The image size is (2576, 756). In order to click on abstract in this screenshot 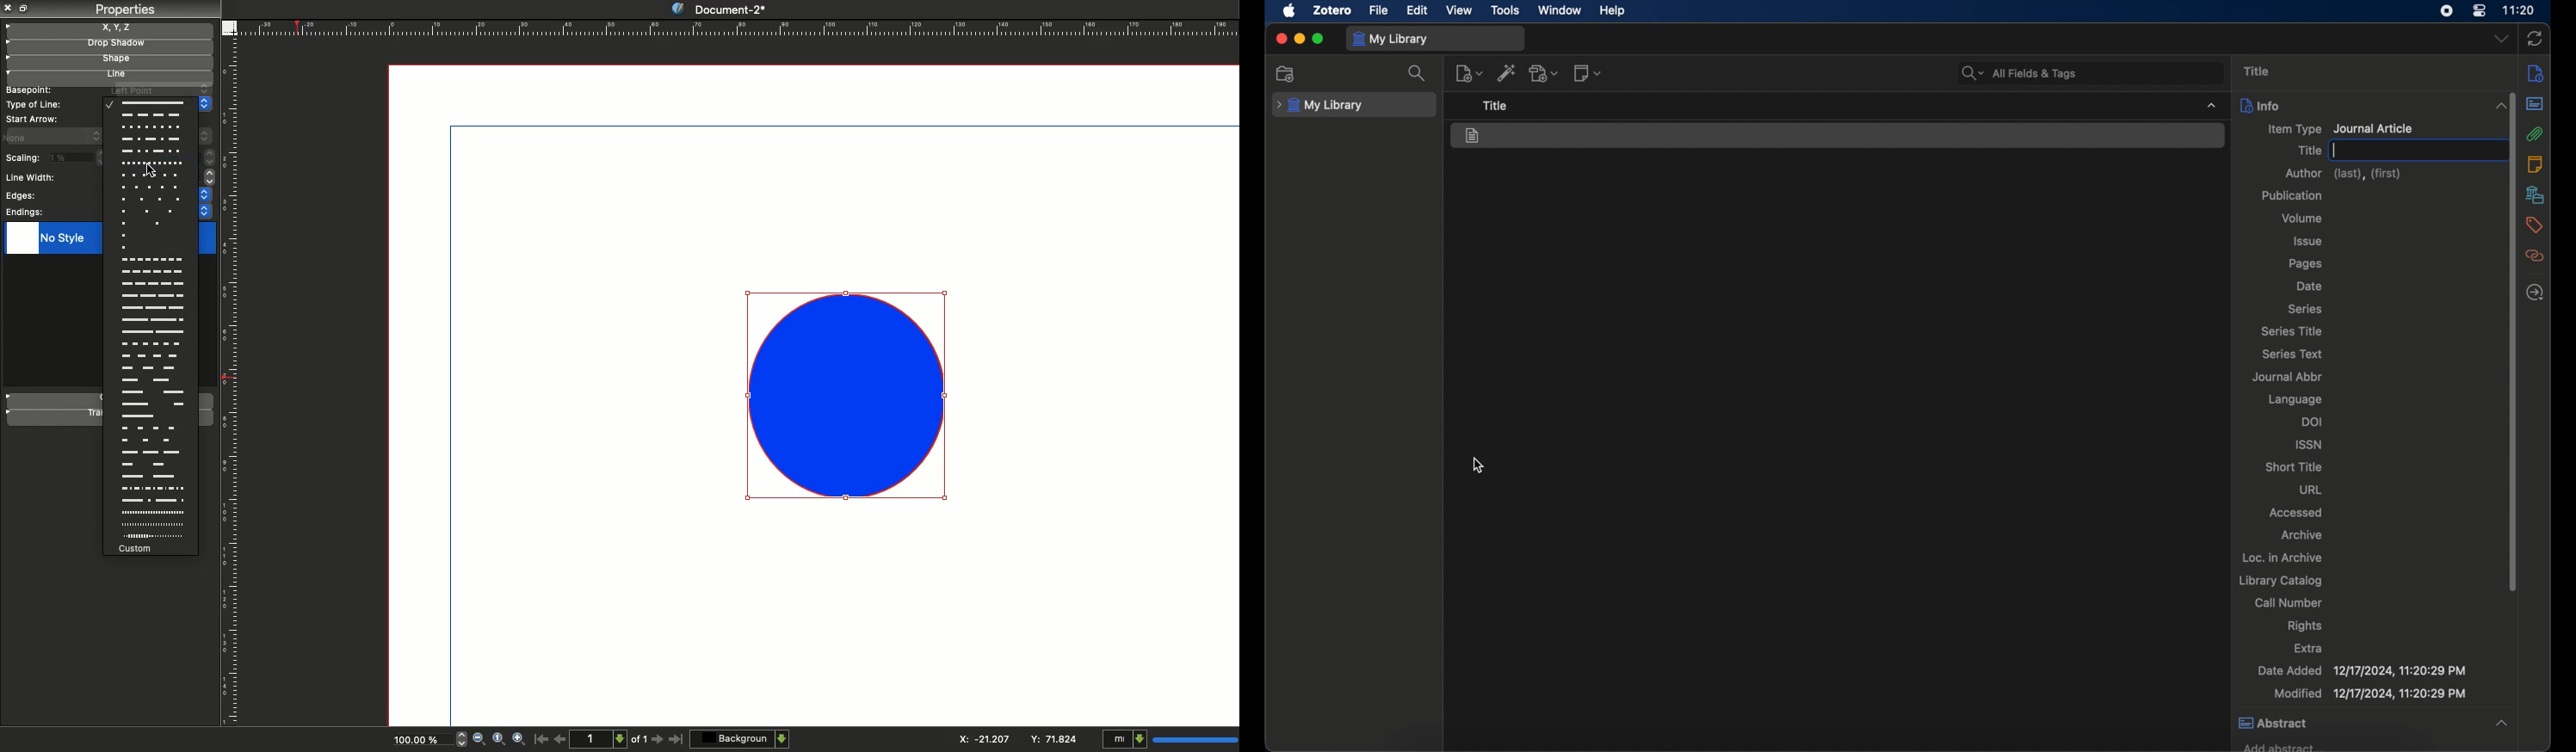, I will do `click(2373, 723)`.